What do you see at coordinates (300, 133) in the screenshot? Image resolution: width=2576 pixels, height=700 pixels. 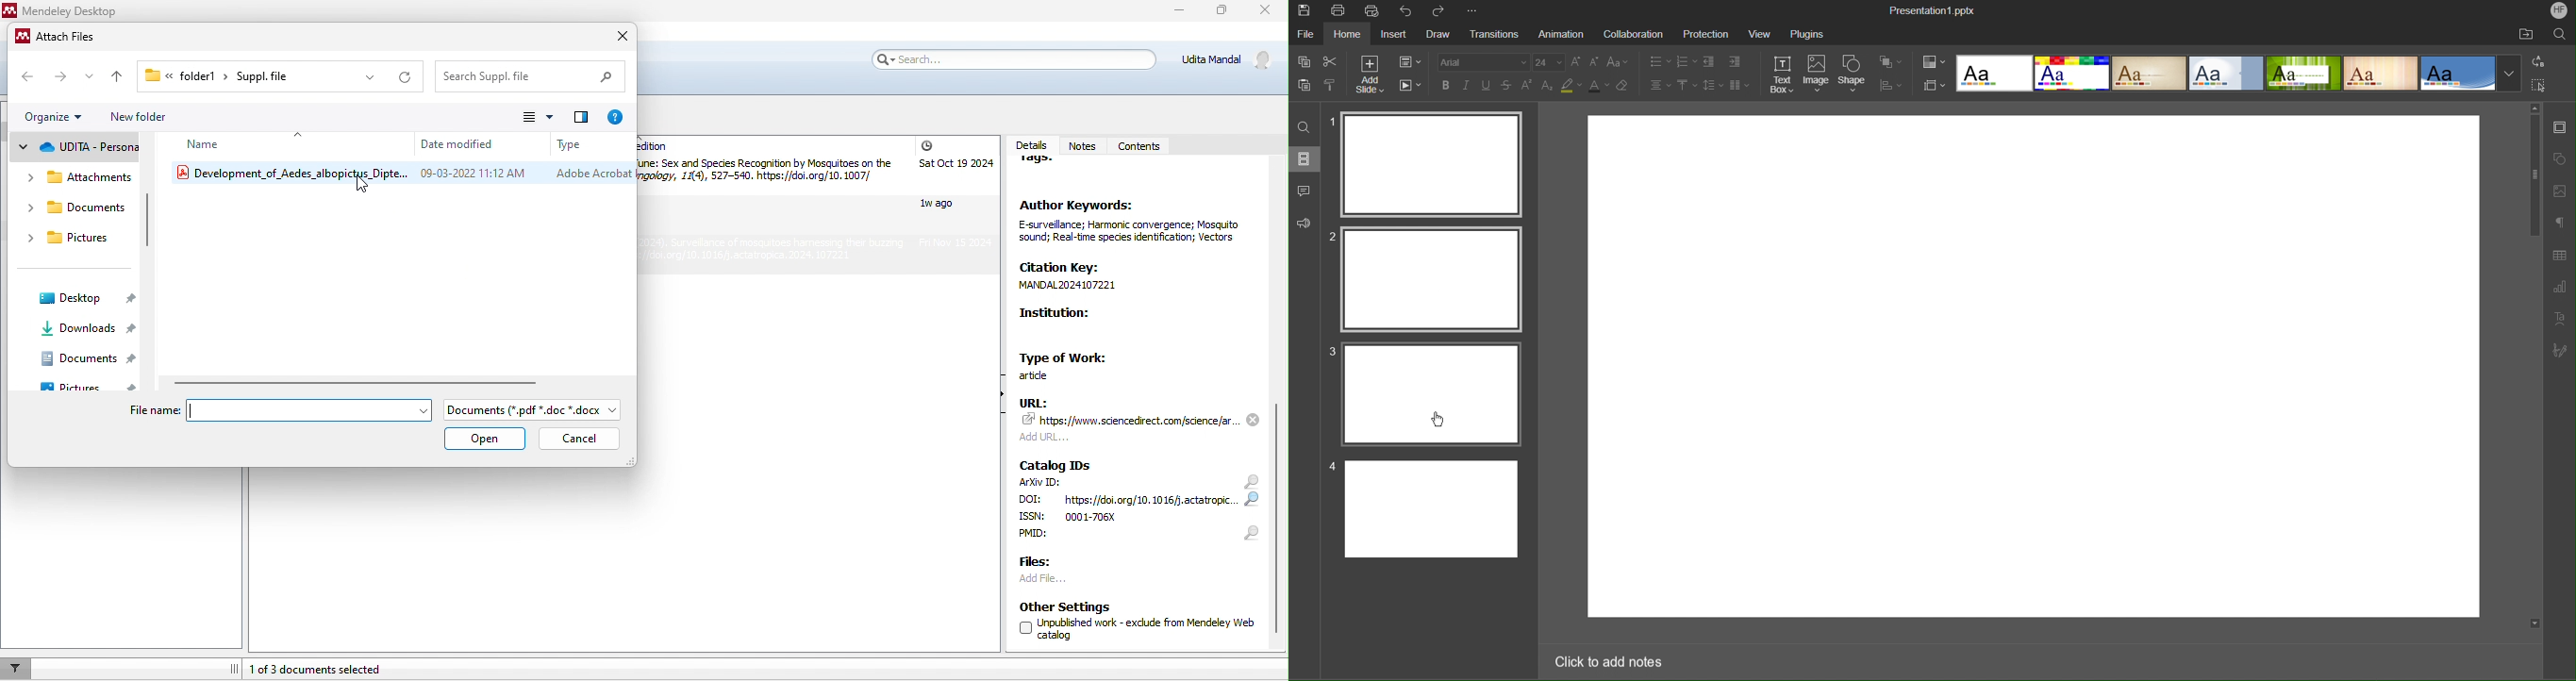 I see `drop down` at bounding box center [300, 133].